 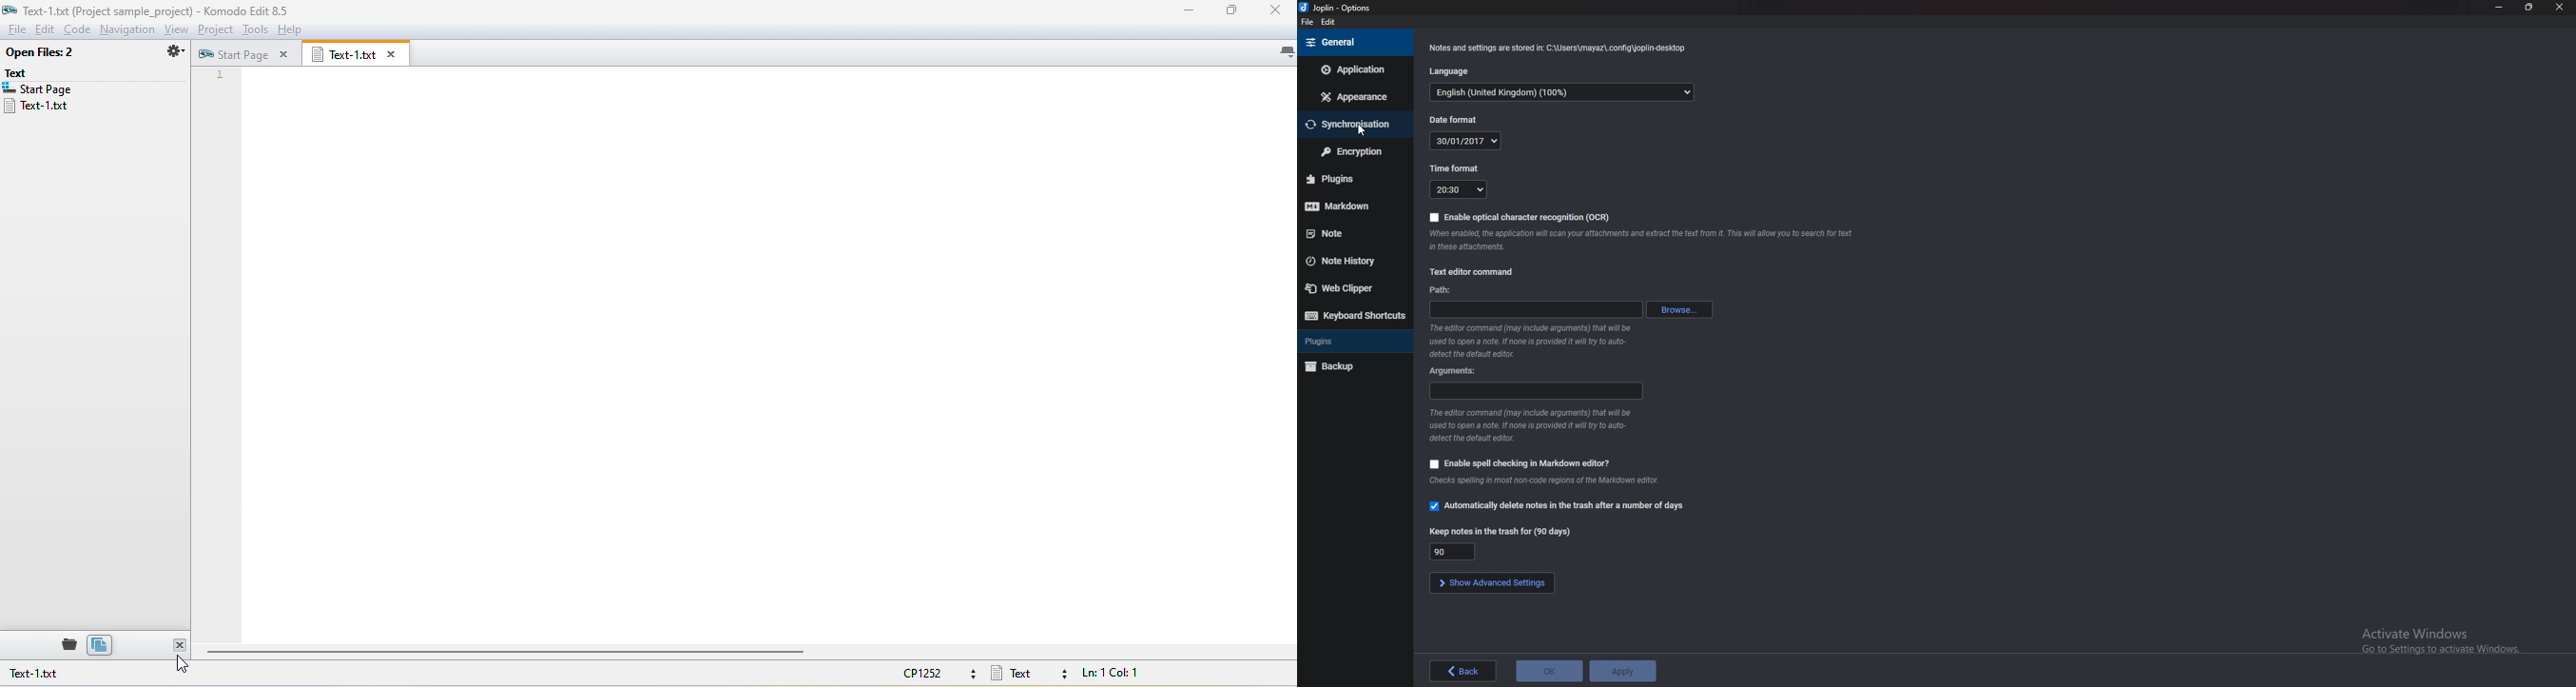 I want to click on markdown, so click(x=1345, y=207).